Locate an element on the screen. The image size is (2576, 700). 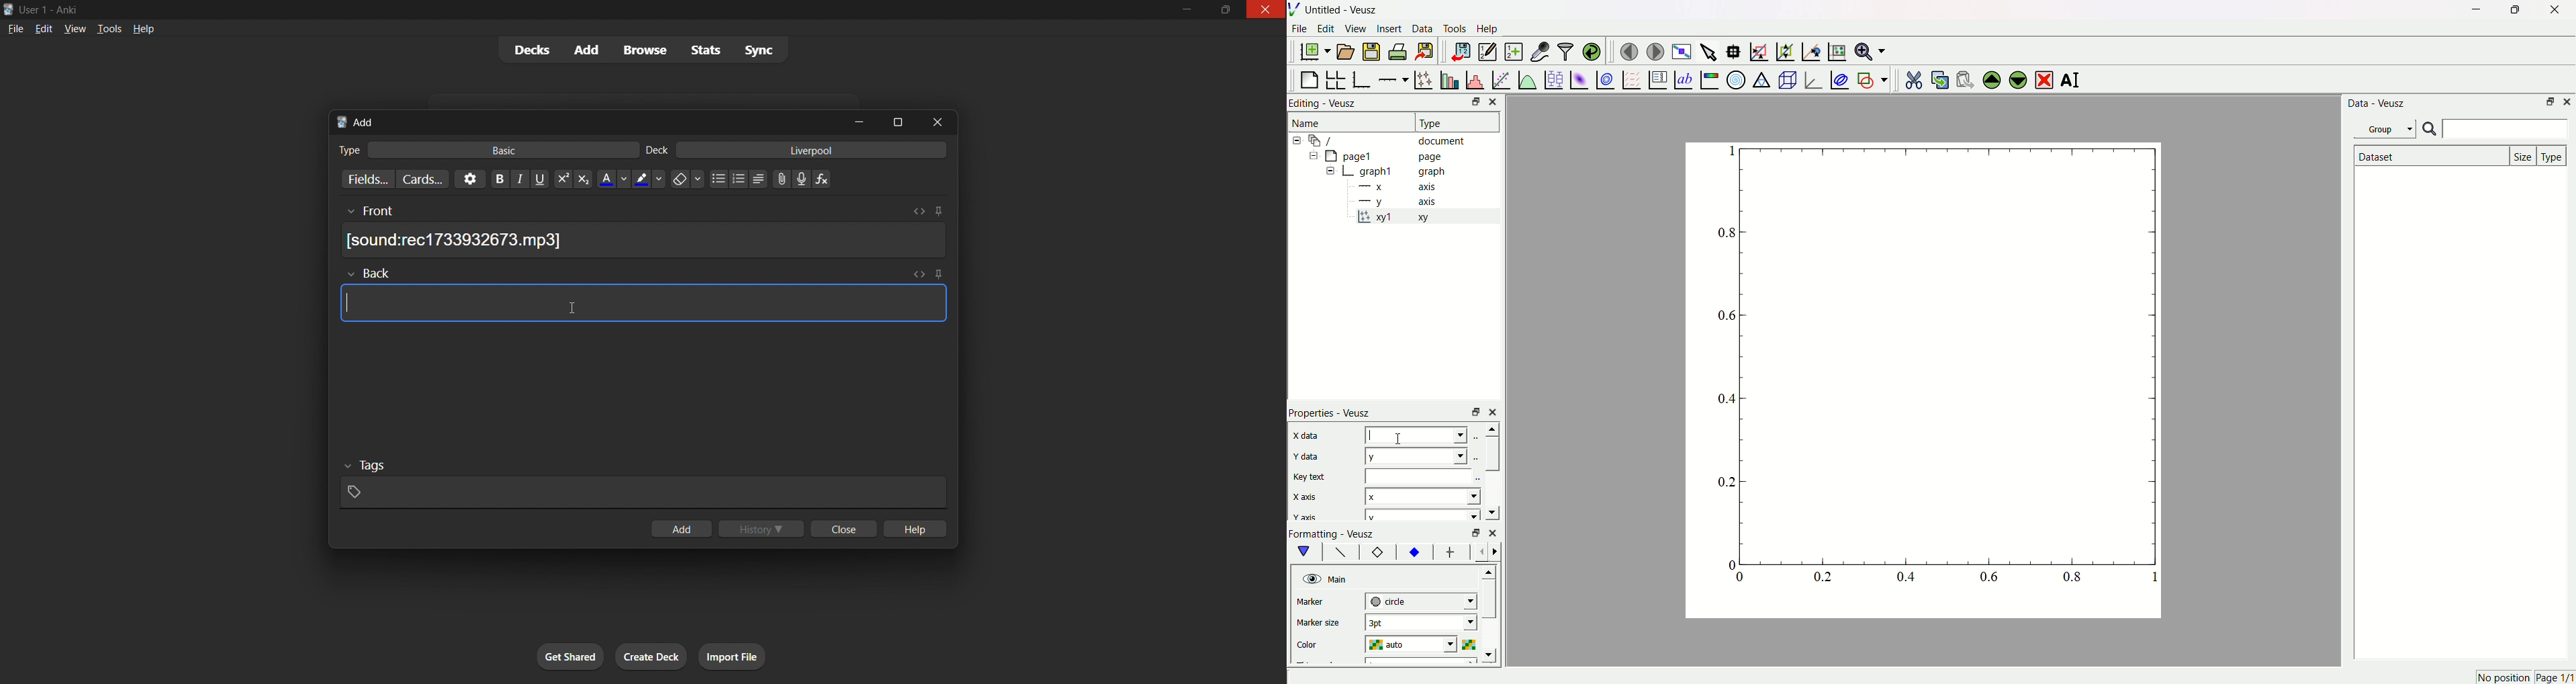
basic card type is located at coordinates (510, 150).